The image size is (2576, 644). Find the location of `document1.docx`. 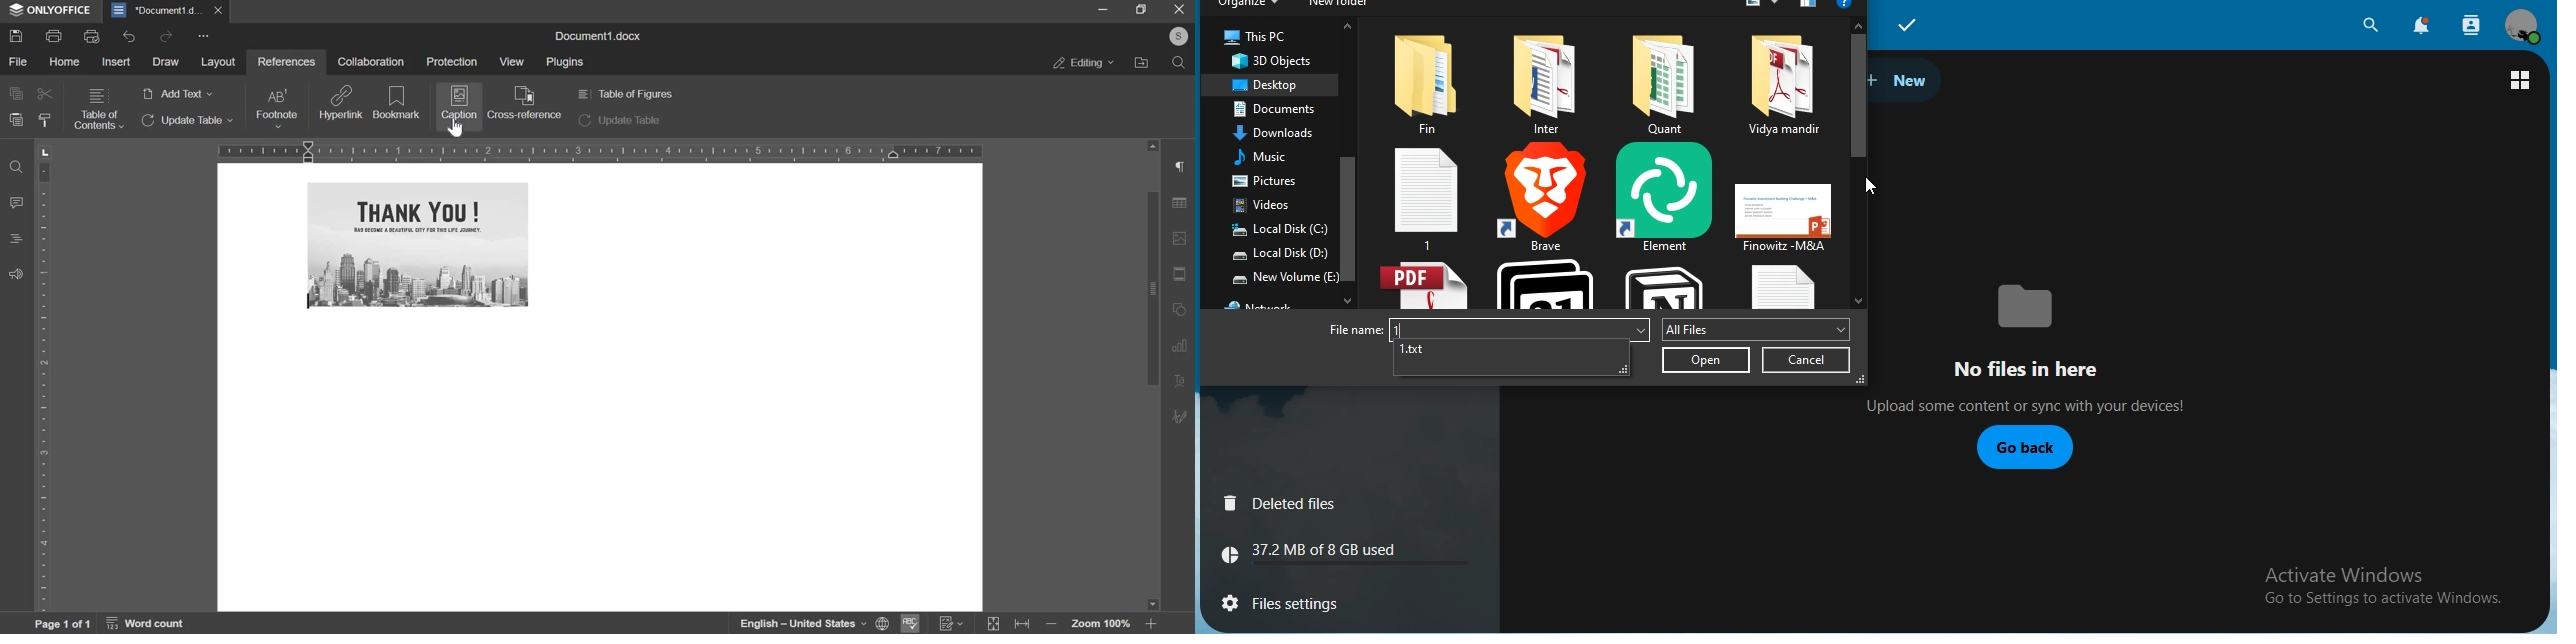

document1.docx is located at coordinates (601, 34).